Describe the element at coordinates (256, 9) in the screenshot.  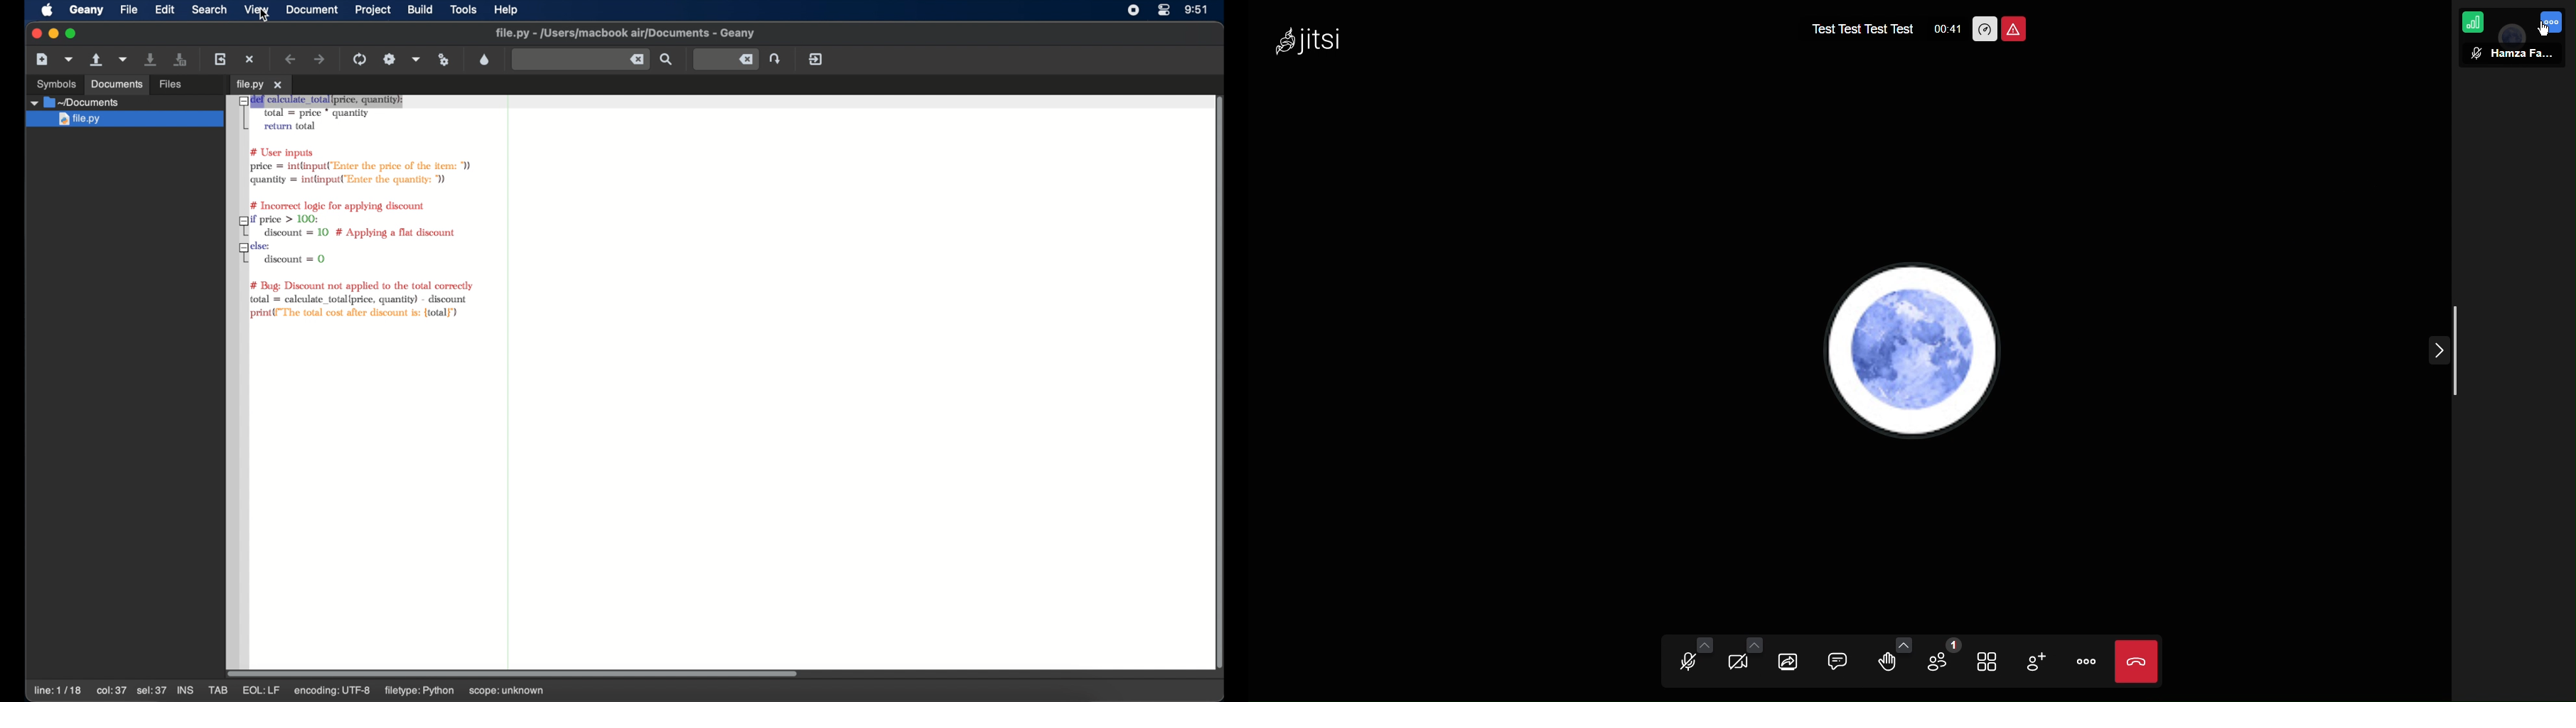
I see `view` at that location.